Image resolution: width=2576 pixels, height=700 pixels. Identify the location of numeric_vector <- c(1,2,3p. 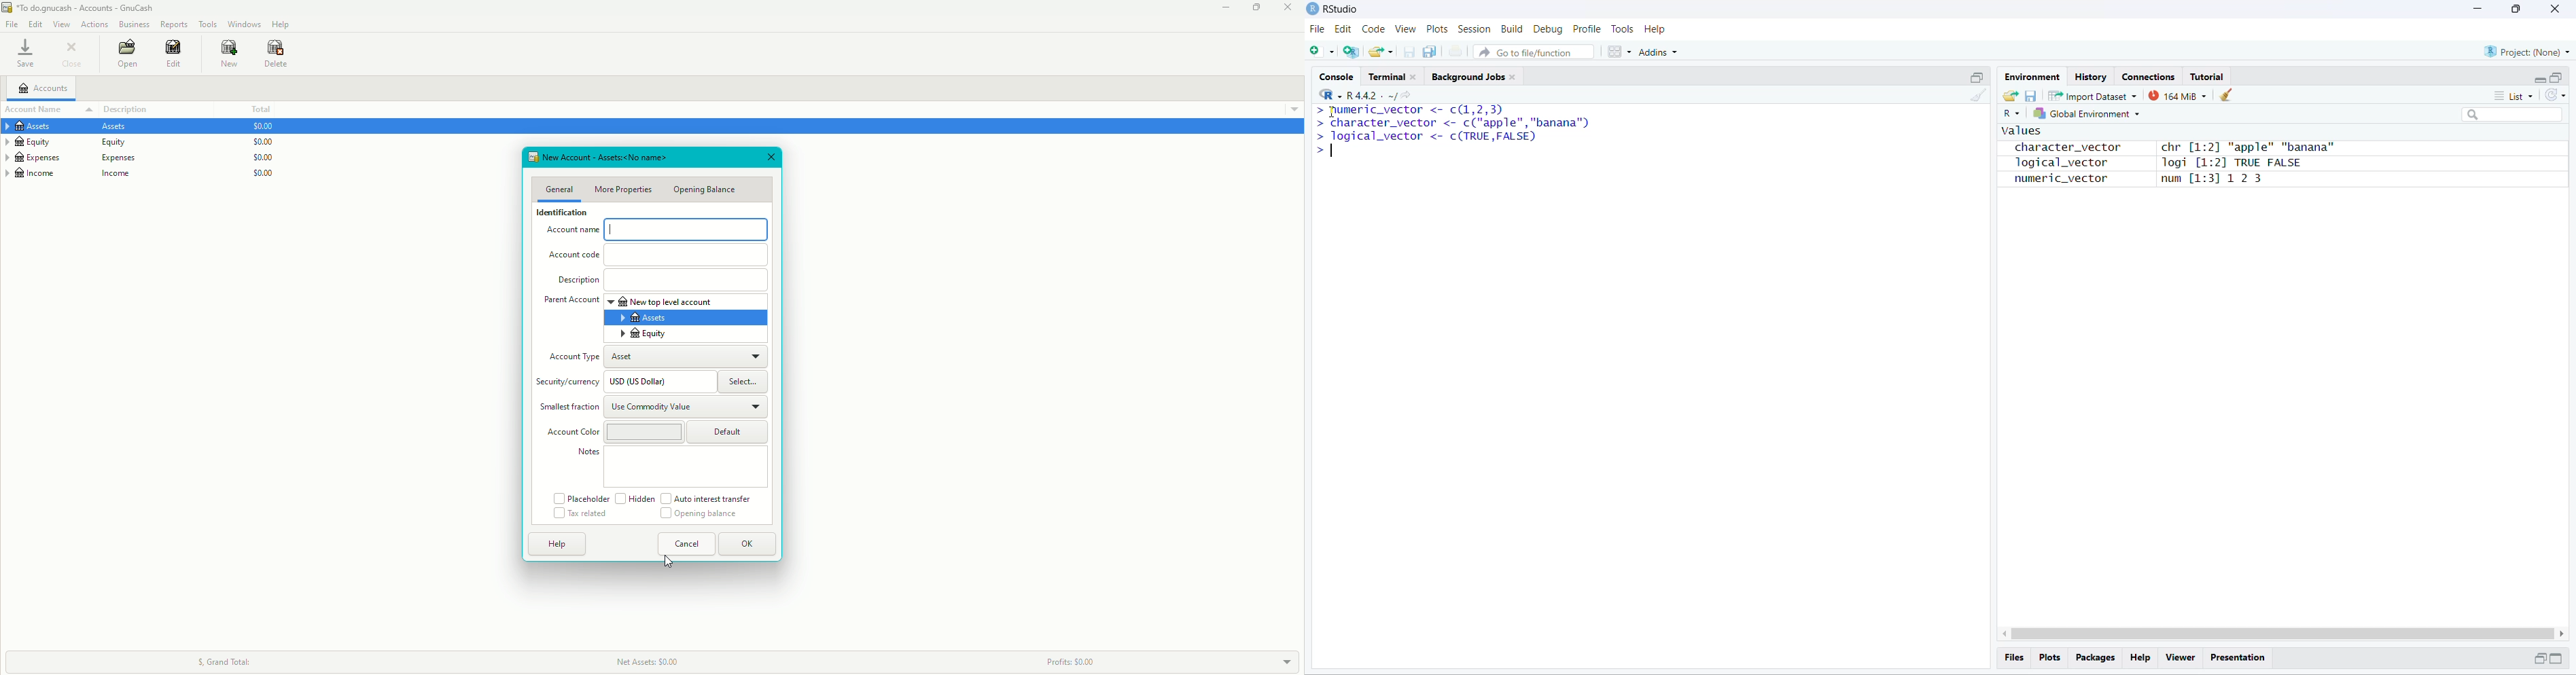
(1411, 111).